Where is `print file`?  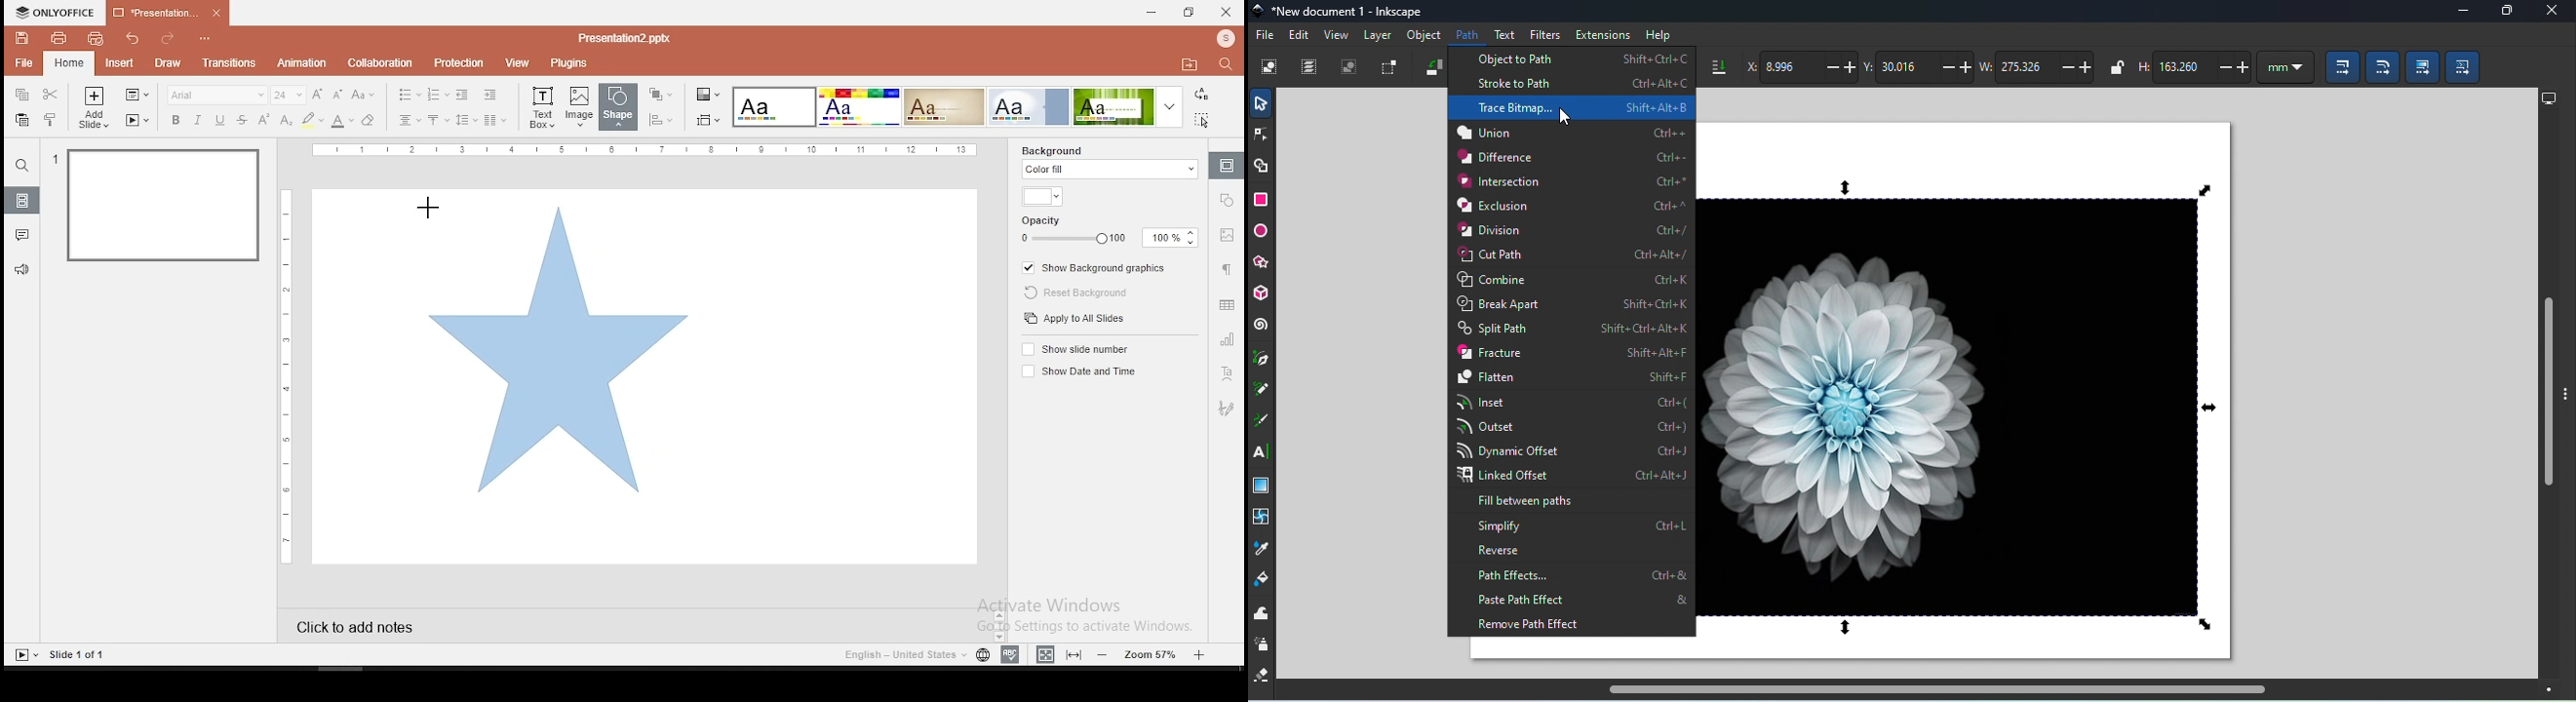
print file is located at coordinates (57, 38).